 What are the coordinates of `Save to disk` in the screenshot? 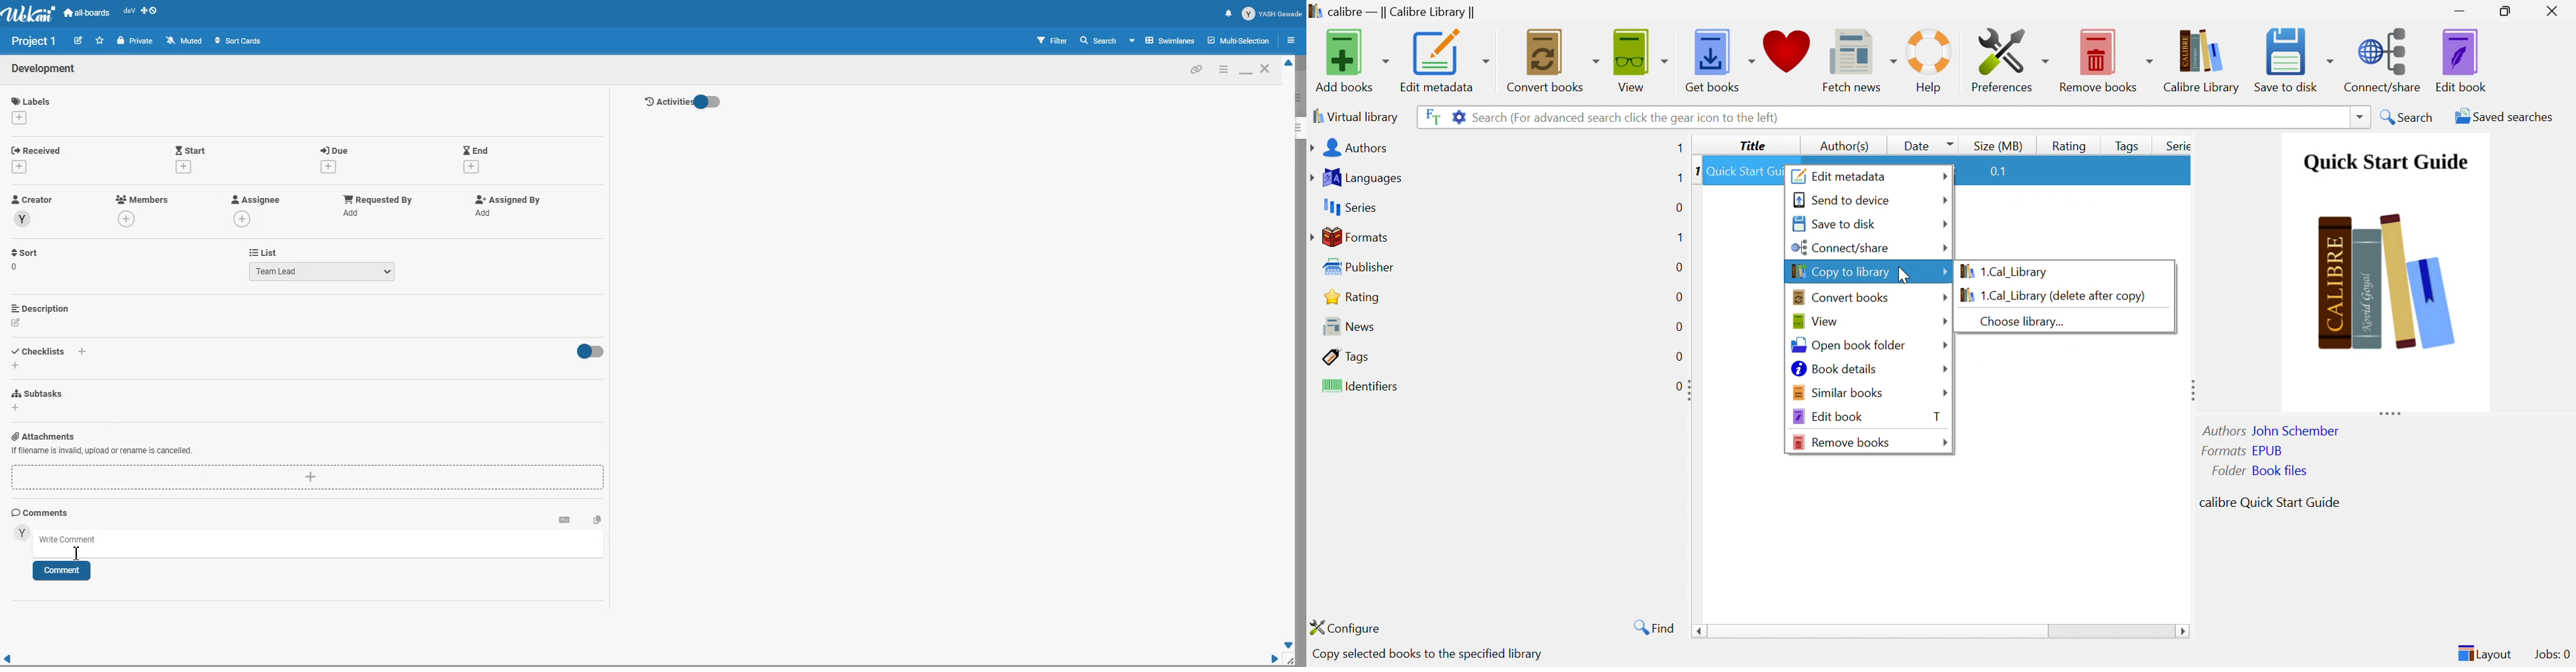 It's located at (2293, 60).